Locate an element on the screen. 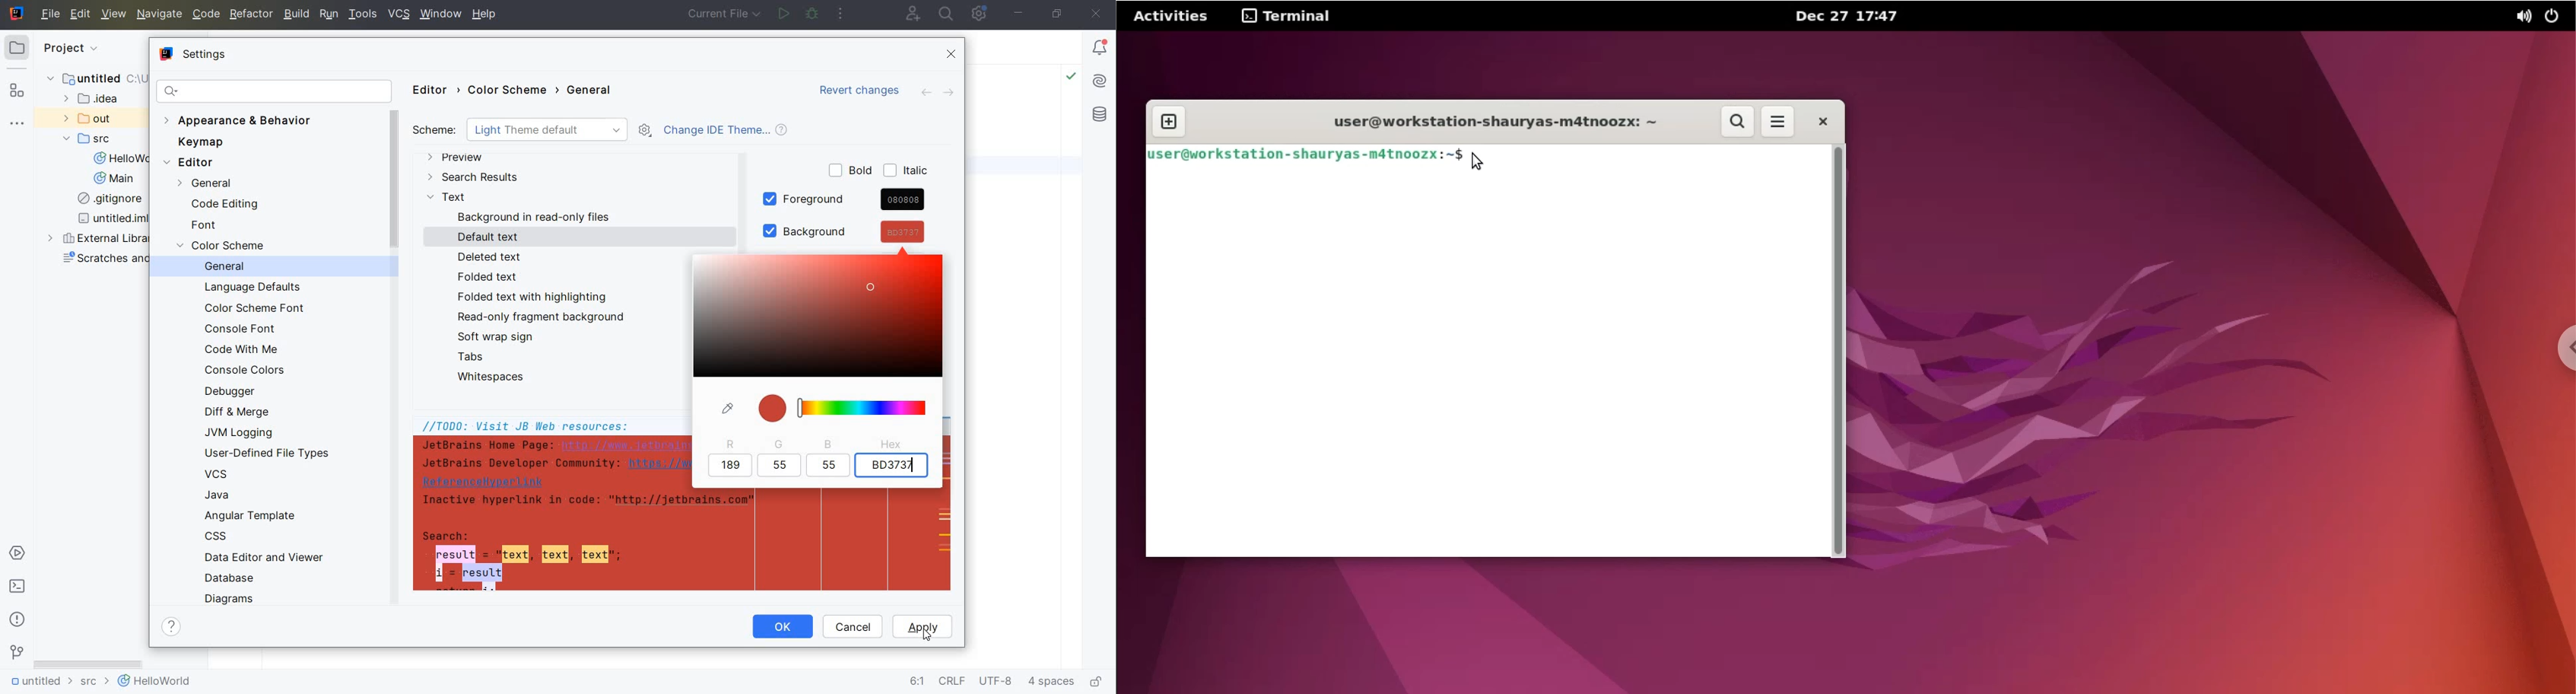 The height and width of the screenshot is (700, 2576). OK is located at coordinates (783, 628).